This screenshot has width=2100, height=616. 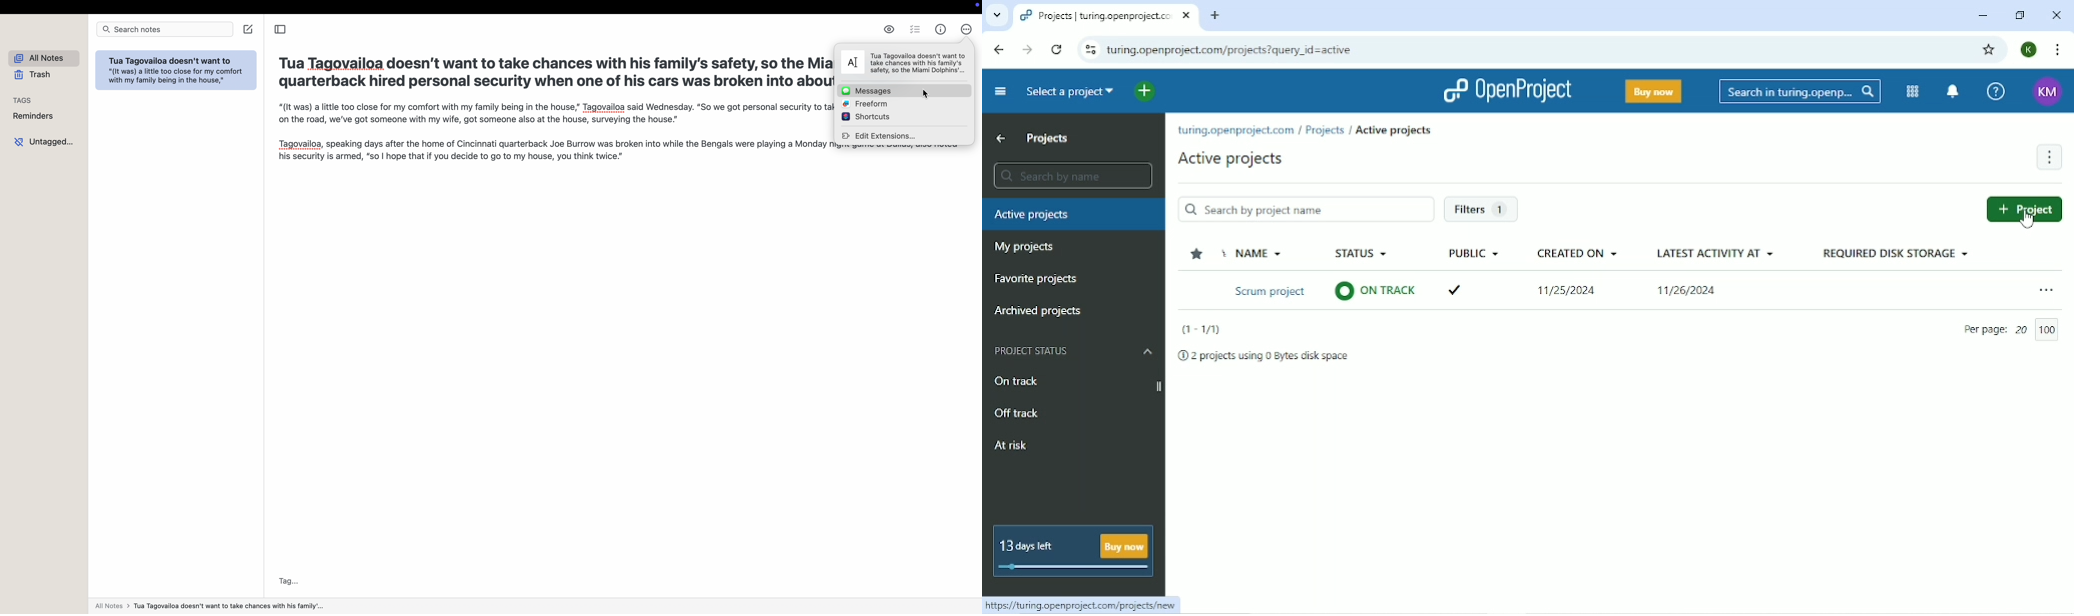 I want to click on turing.openproject.com/projects?query_id=active, so click(x=1230, y=49).